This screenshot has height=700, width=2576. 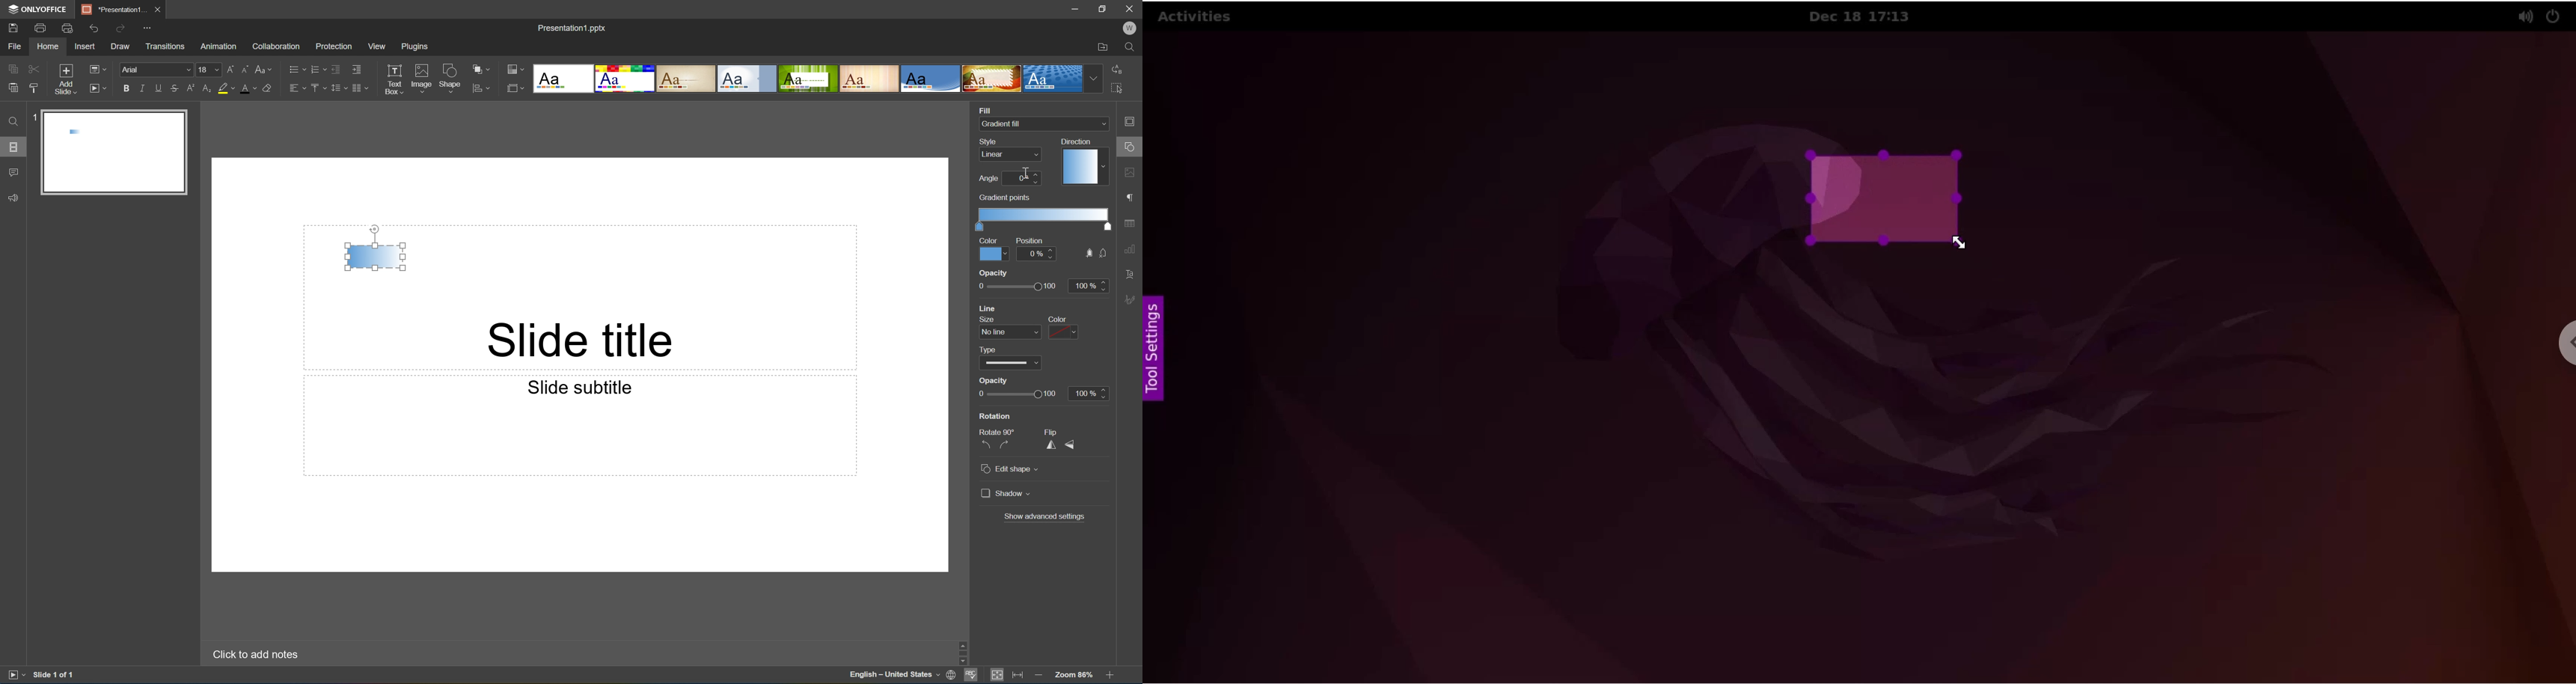 What do you see at coordinates (1016, 394) in the screenshot?
I see `Slider` at bounding box center [1016, 394].